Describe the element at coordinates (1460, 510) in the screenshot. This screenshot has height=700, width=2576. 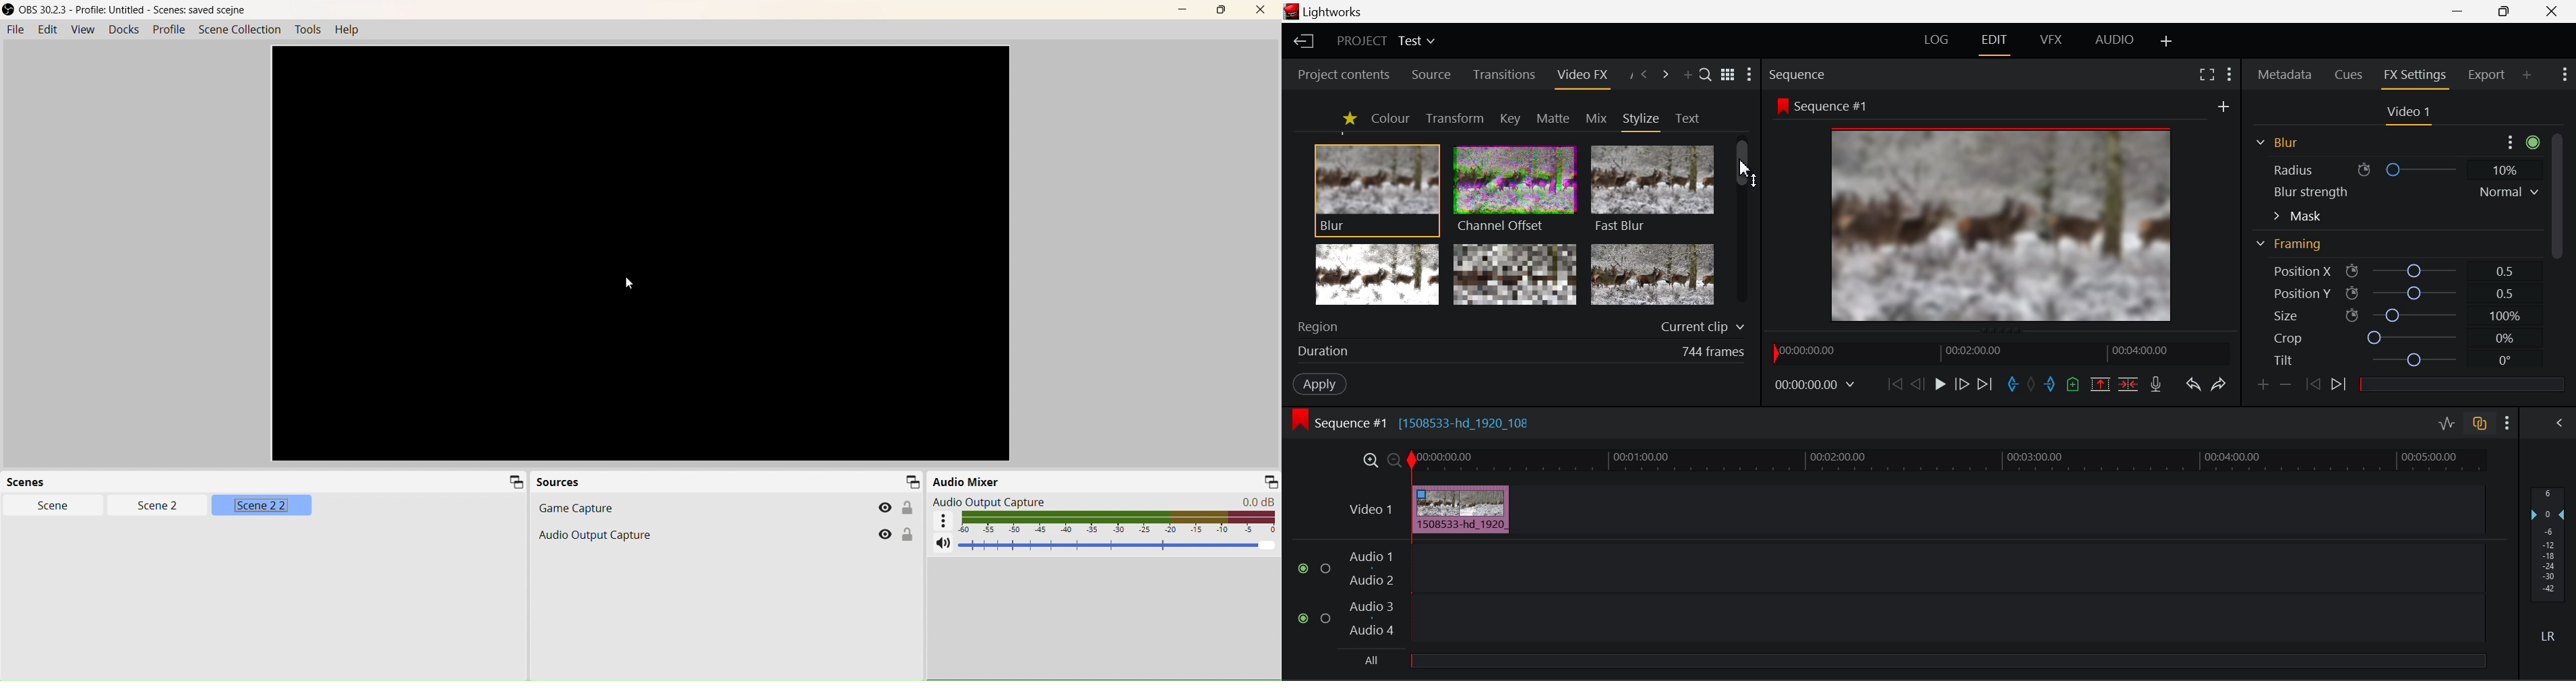
I see `Cursor DRAG_TO Effect on Clip` at that location.